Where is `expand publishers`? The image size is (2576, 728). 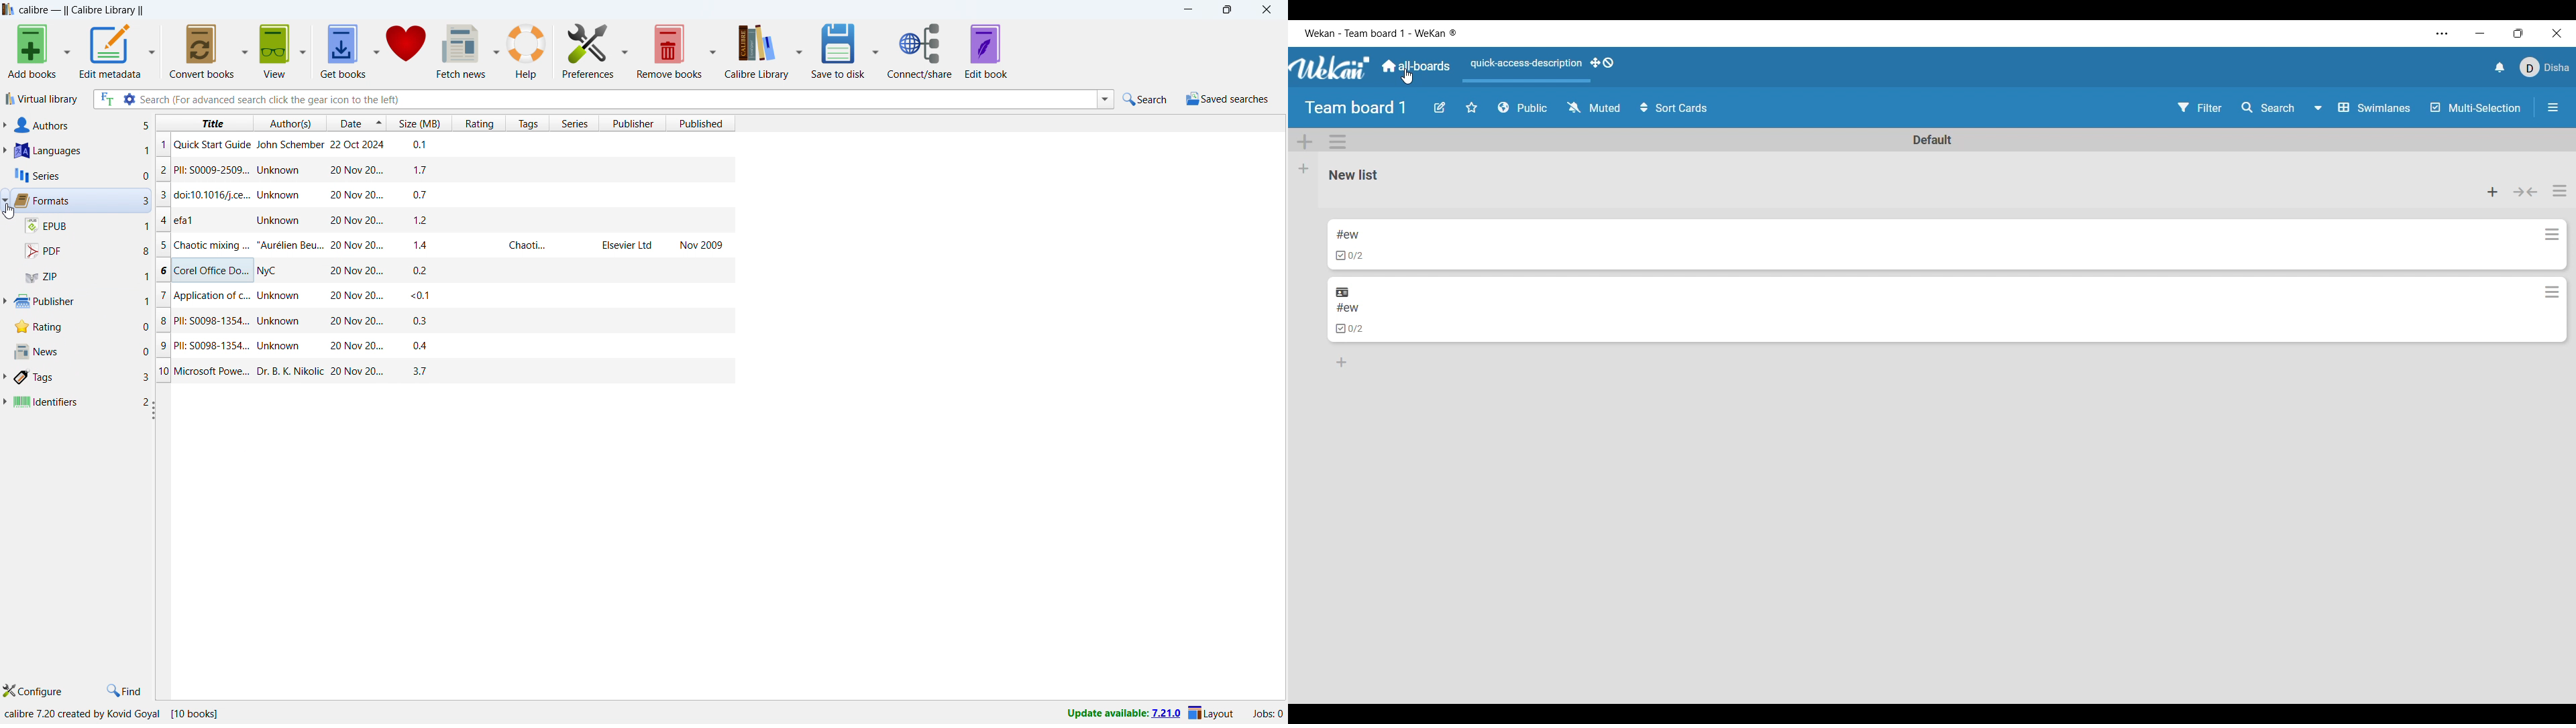 expand publishers is located at coordinates (9, 302).